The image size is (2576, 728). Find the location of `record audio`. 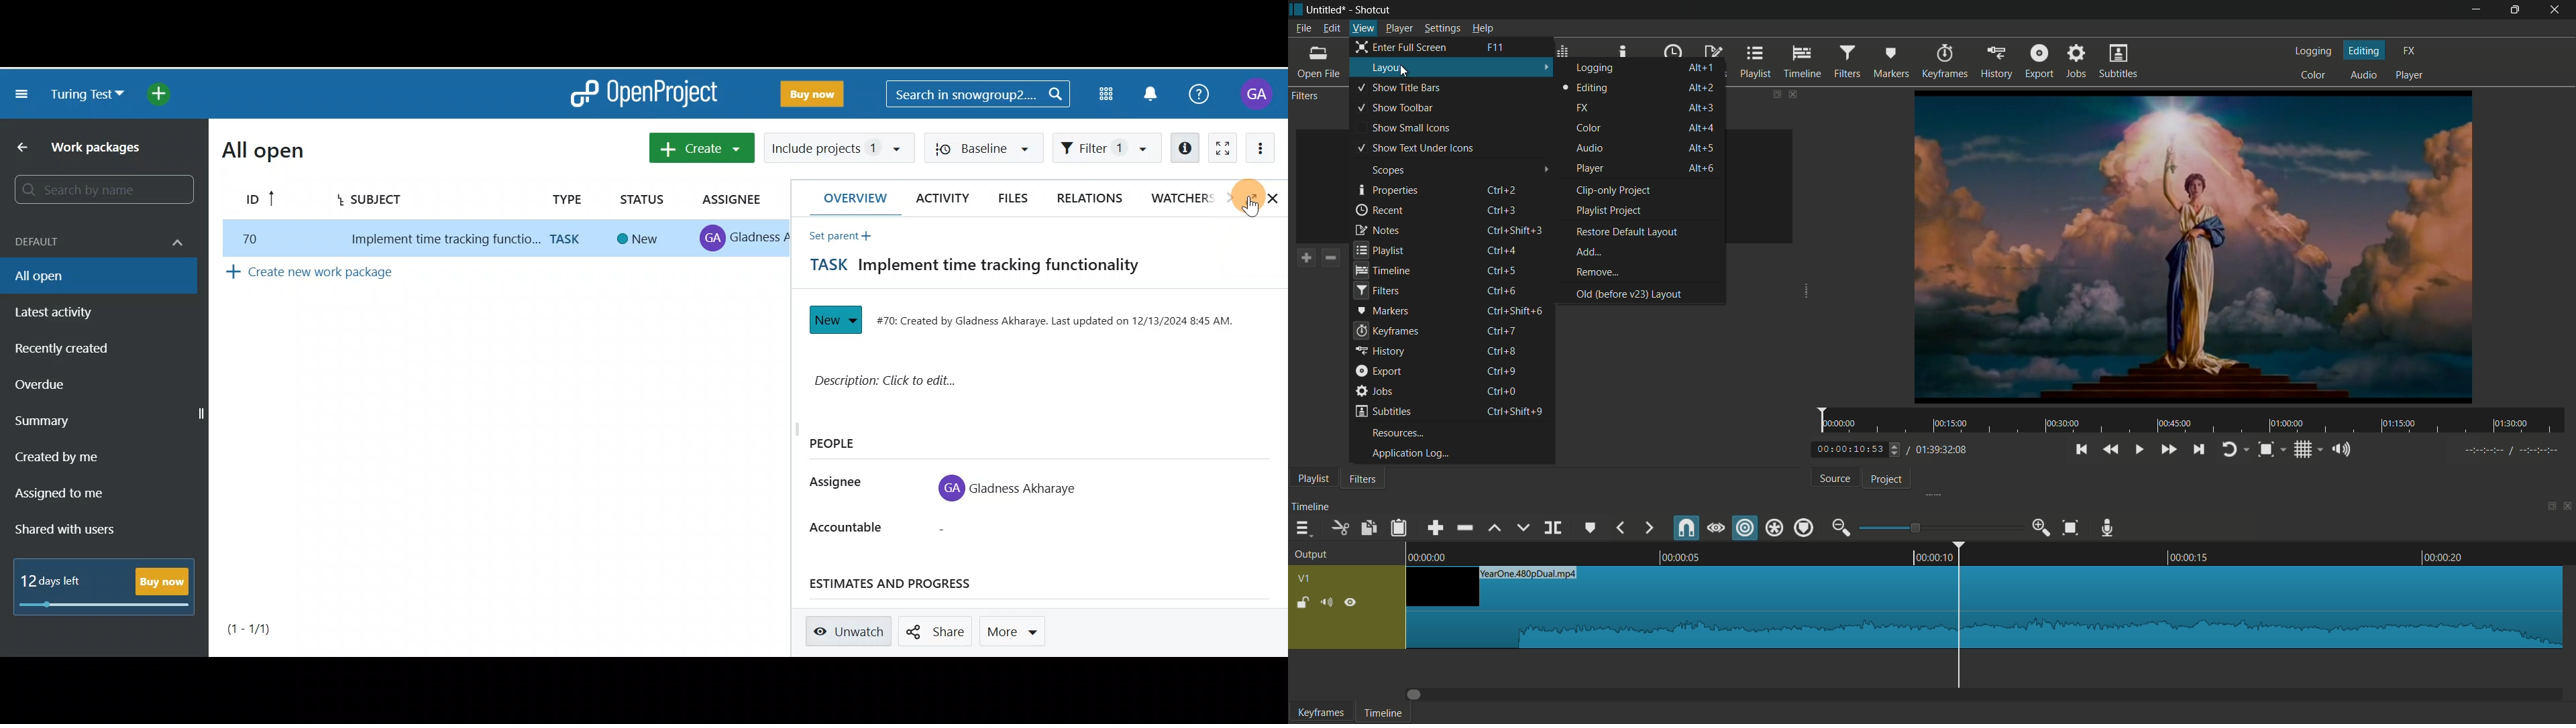

record audio is located at coordinates (2110, 528).